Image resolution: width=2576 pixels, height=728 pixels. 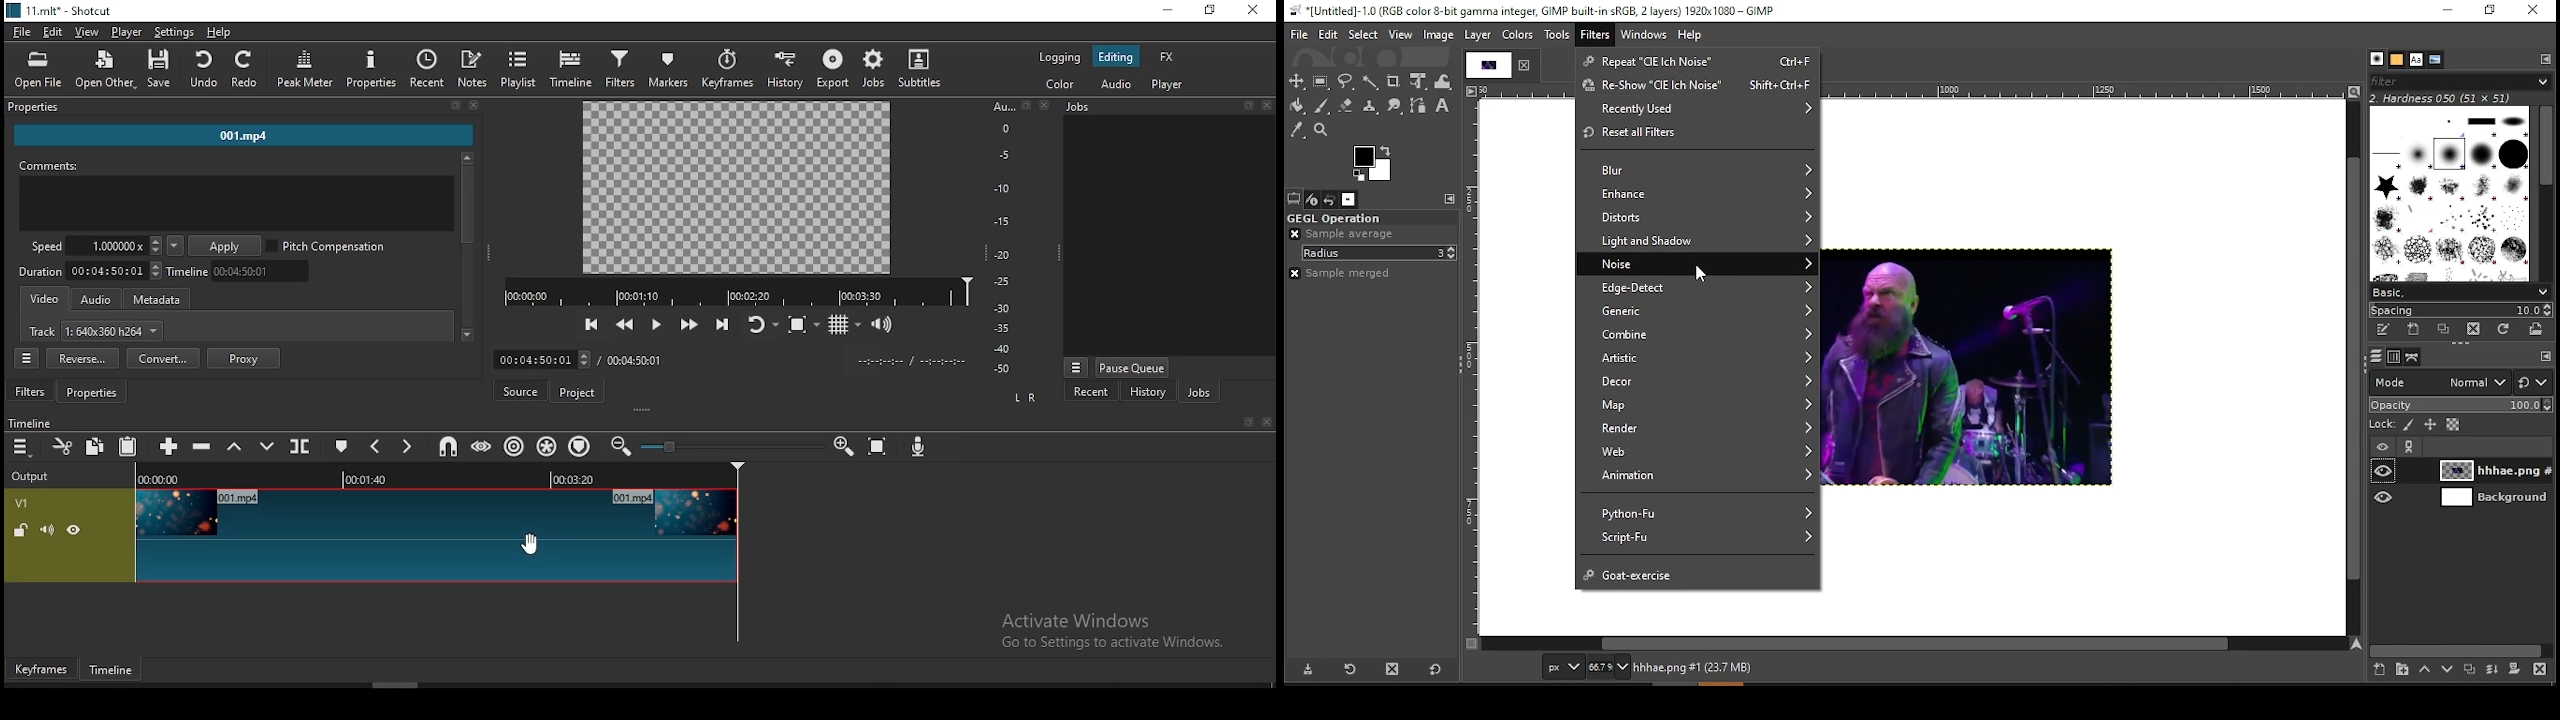 What do you see at coordinates (541, 358) in the screenshot?
I see `time input` at bounding box center [541, 358].